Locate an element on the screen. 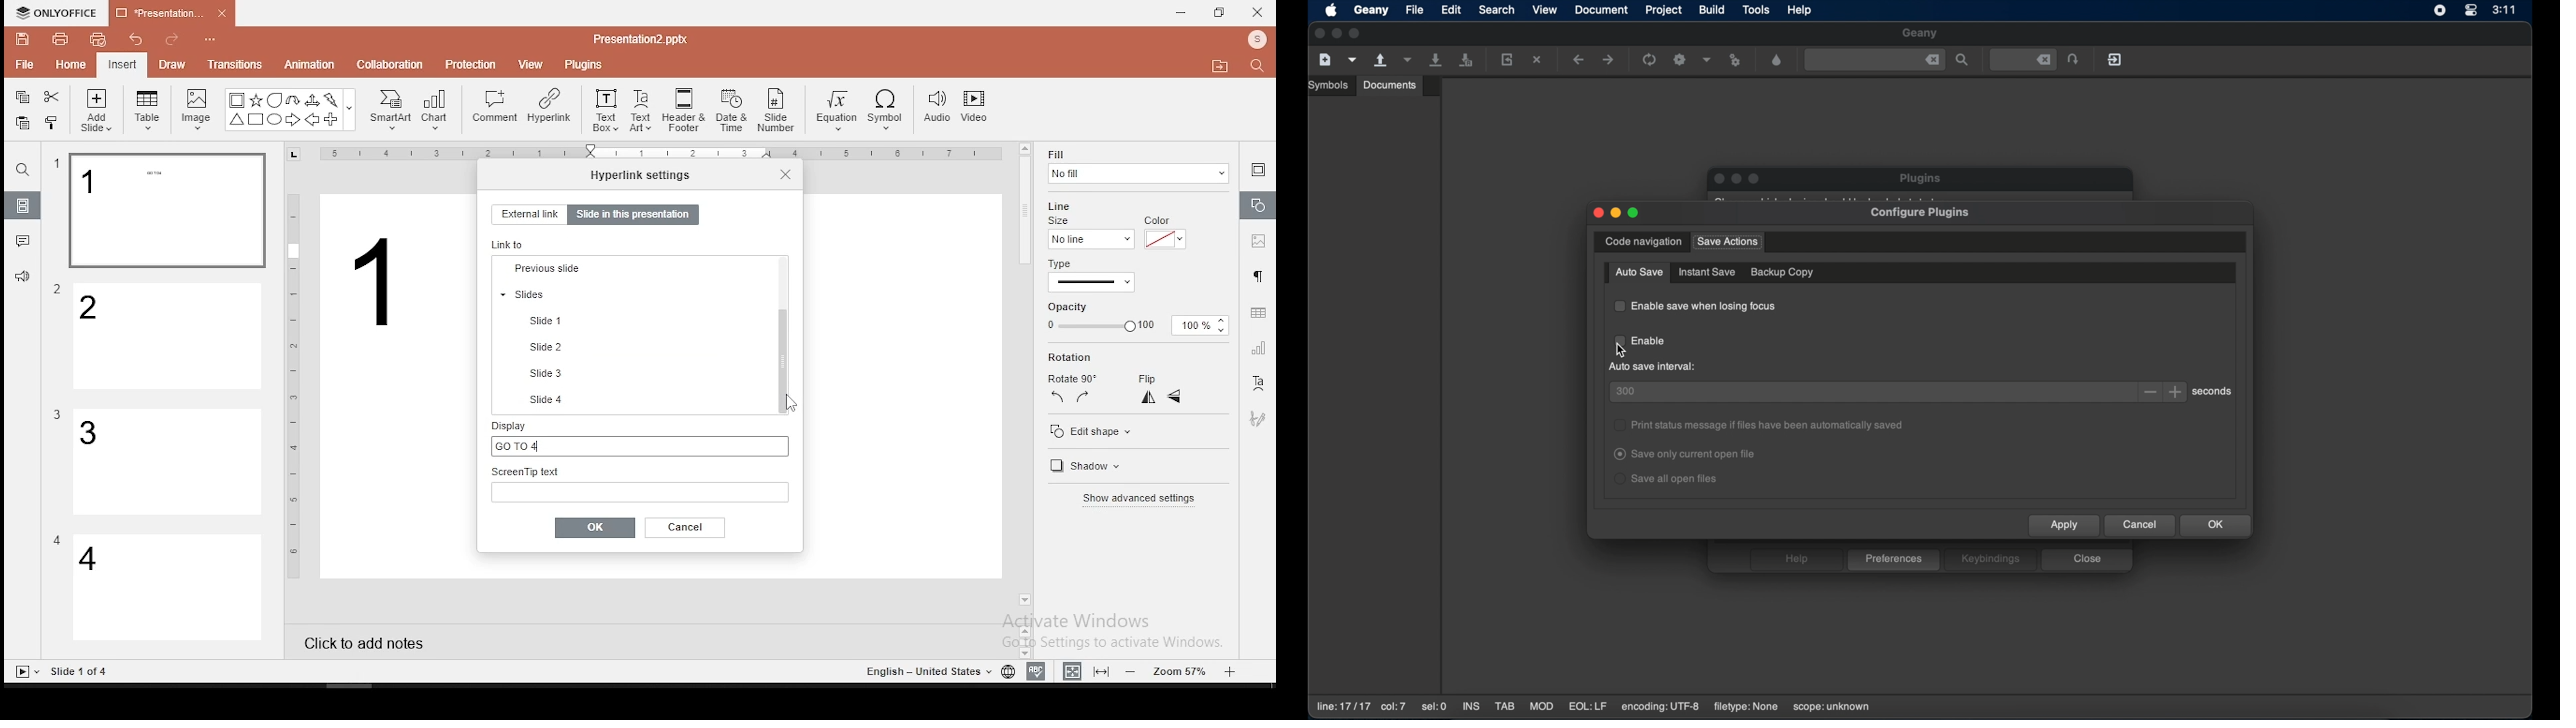  presentation is located at coordinates (169, 15).